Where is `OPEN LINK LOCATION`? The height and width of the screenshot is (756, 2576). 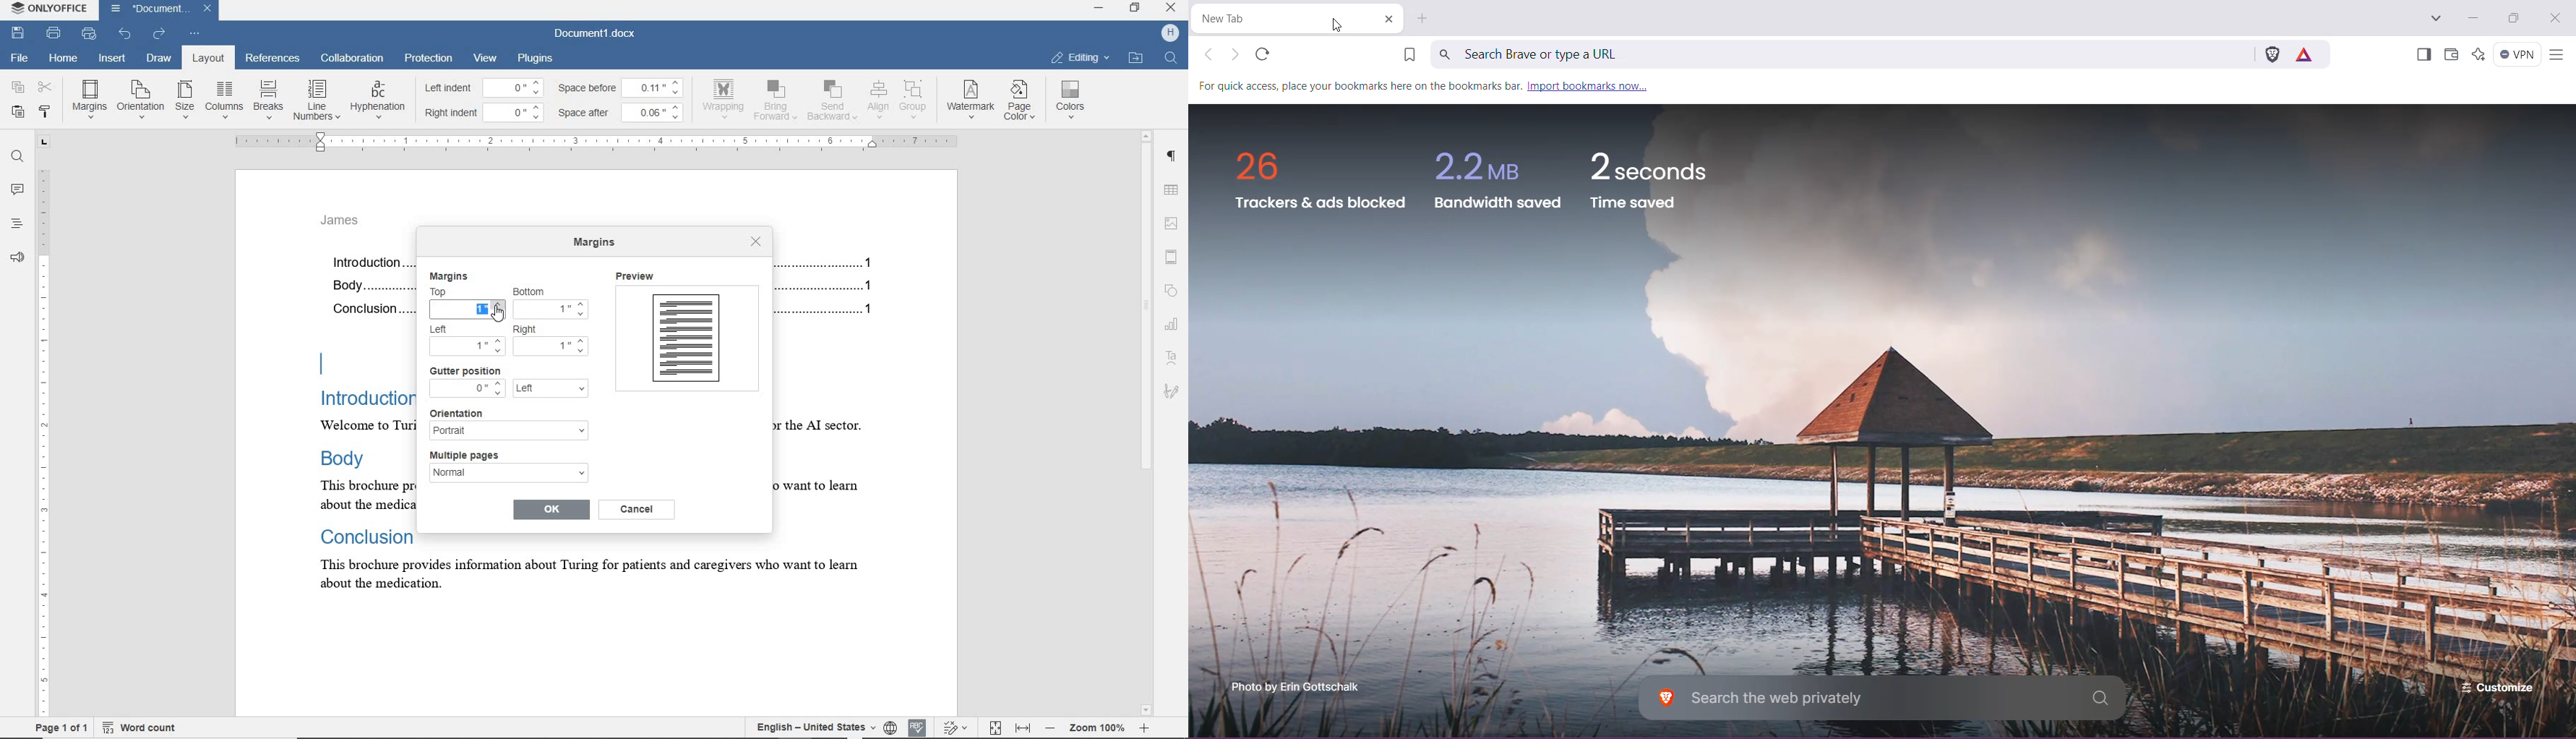 OPEN LINK LOCATION is located at coordinates (1138, 57).